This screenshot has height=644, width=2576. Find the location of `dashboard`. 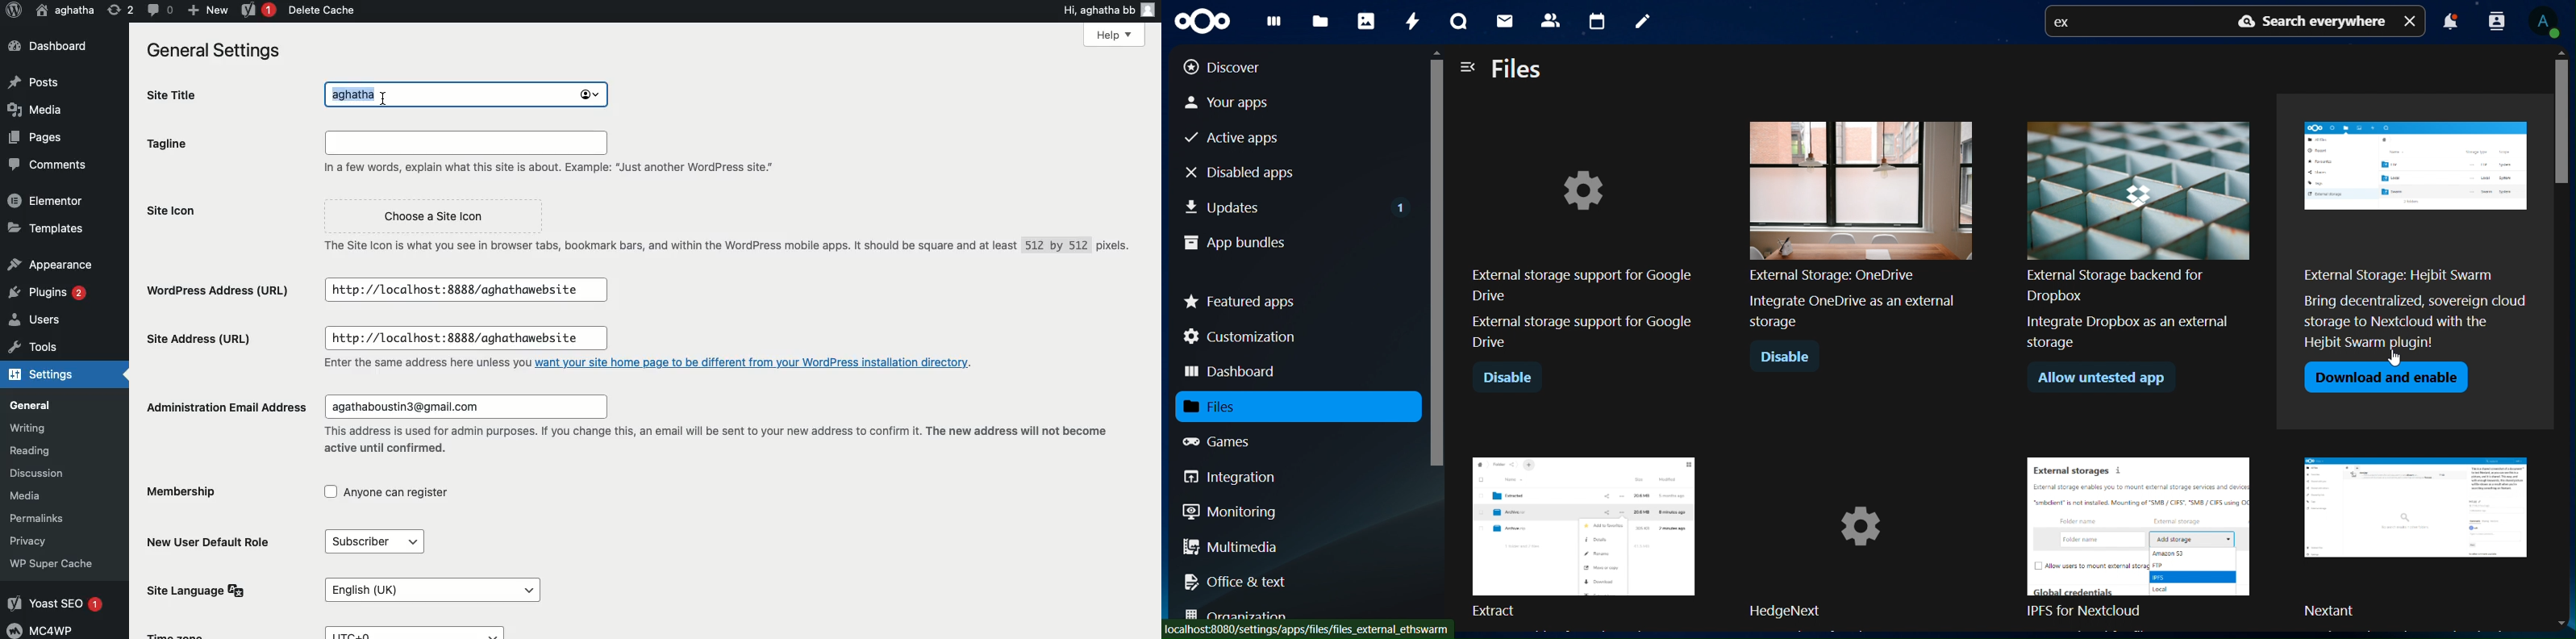

dashboard is located at coordinates (1233, 373).